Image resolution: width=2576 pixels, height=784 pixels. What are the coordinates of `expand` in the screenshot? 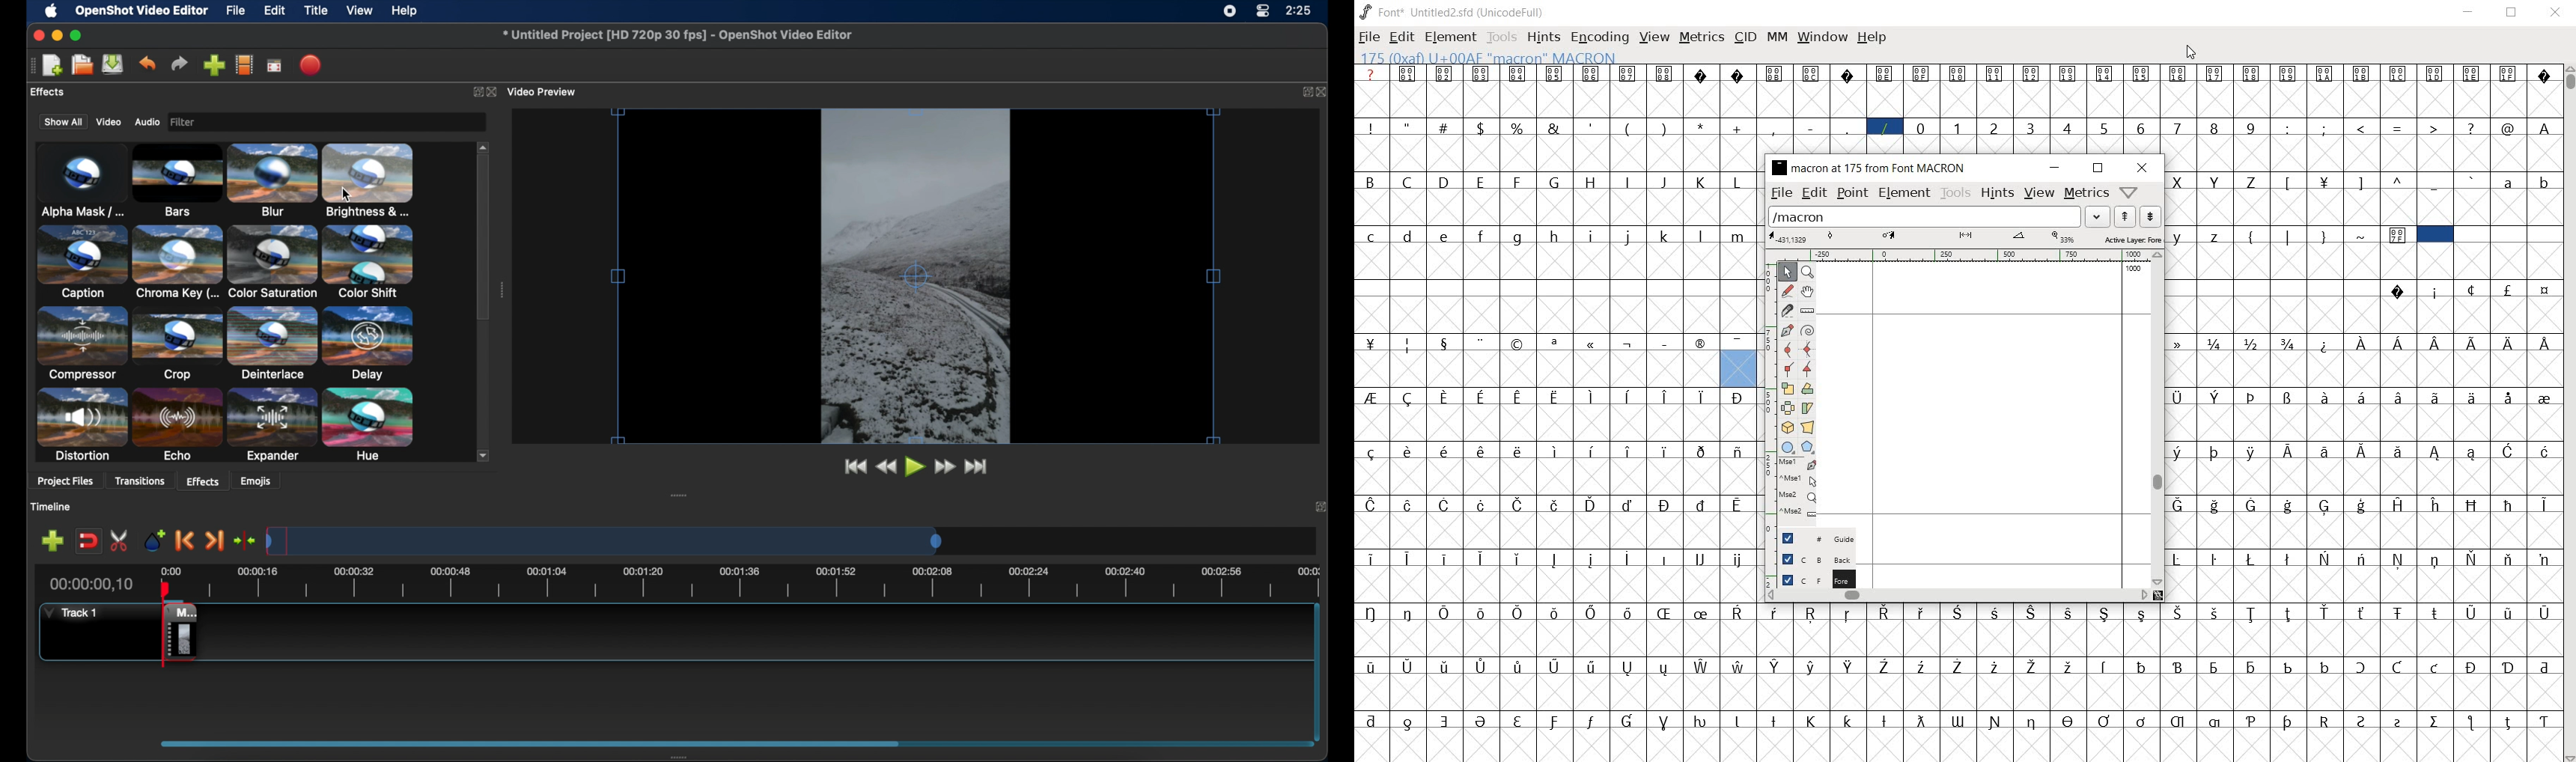 It's located at (474, 91).